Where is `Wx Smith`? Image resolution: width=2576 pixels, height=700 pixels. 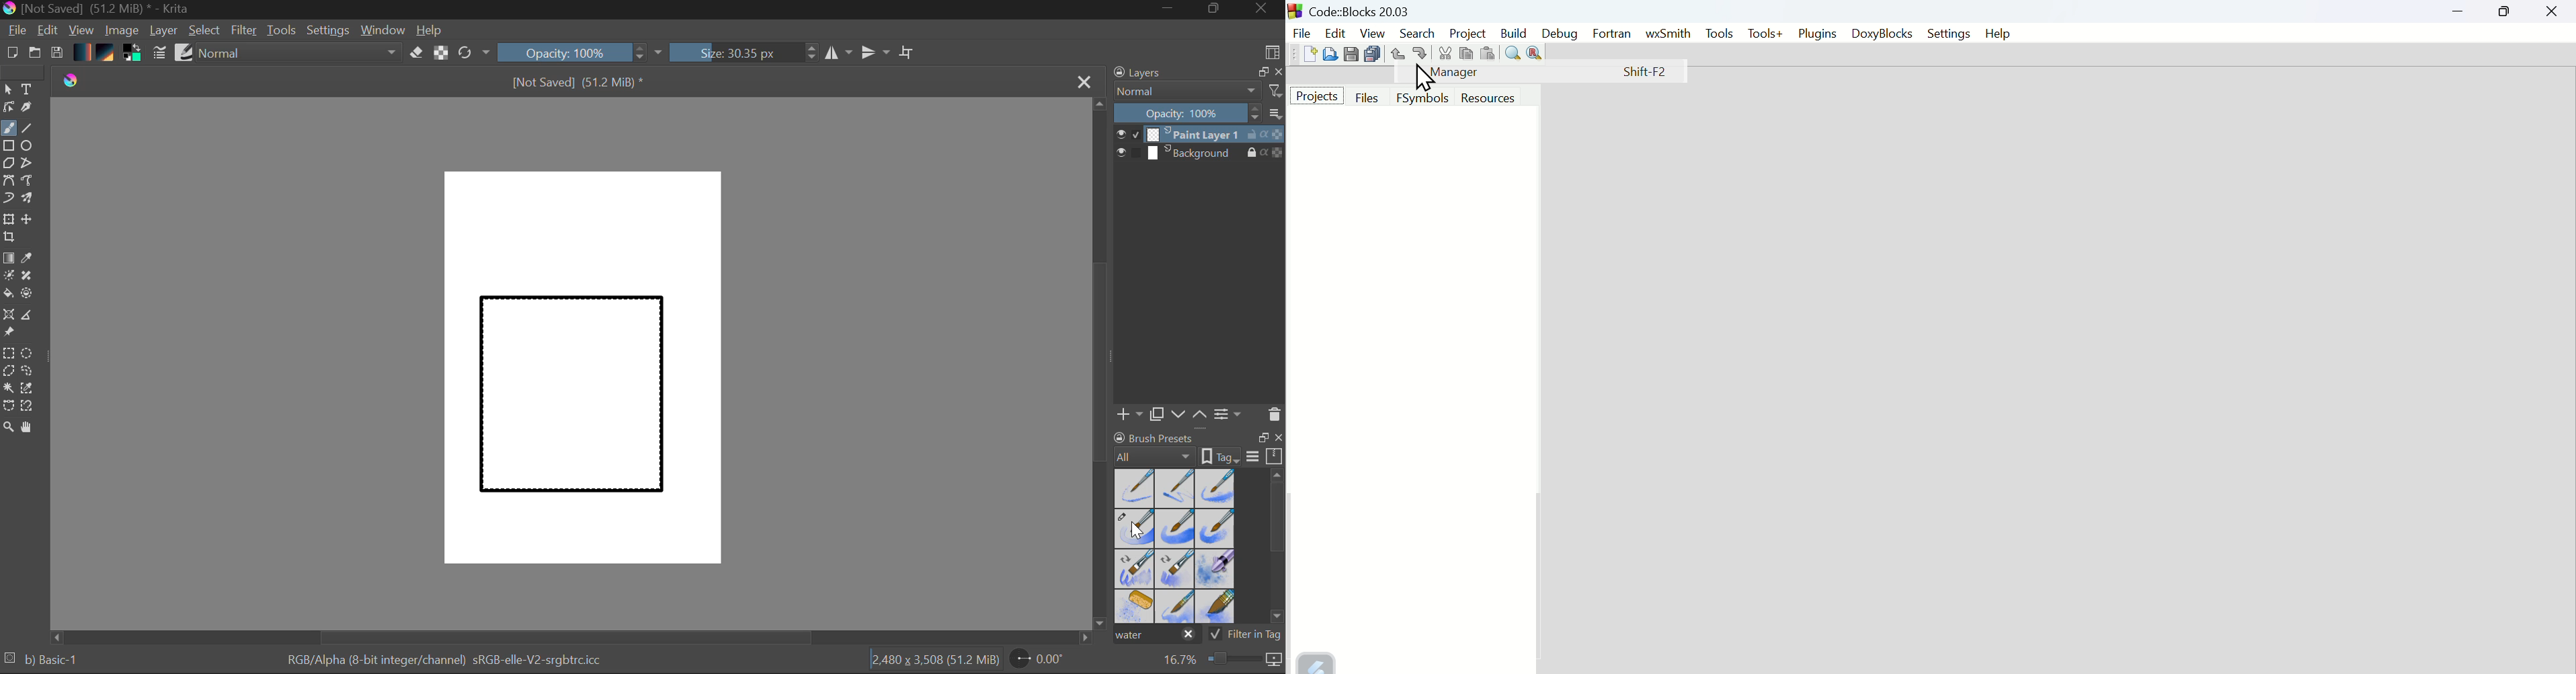 Wx Smith is located at coordinates (1667, 34).